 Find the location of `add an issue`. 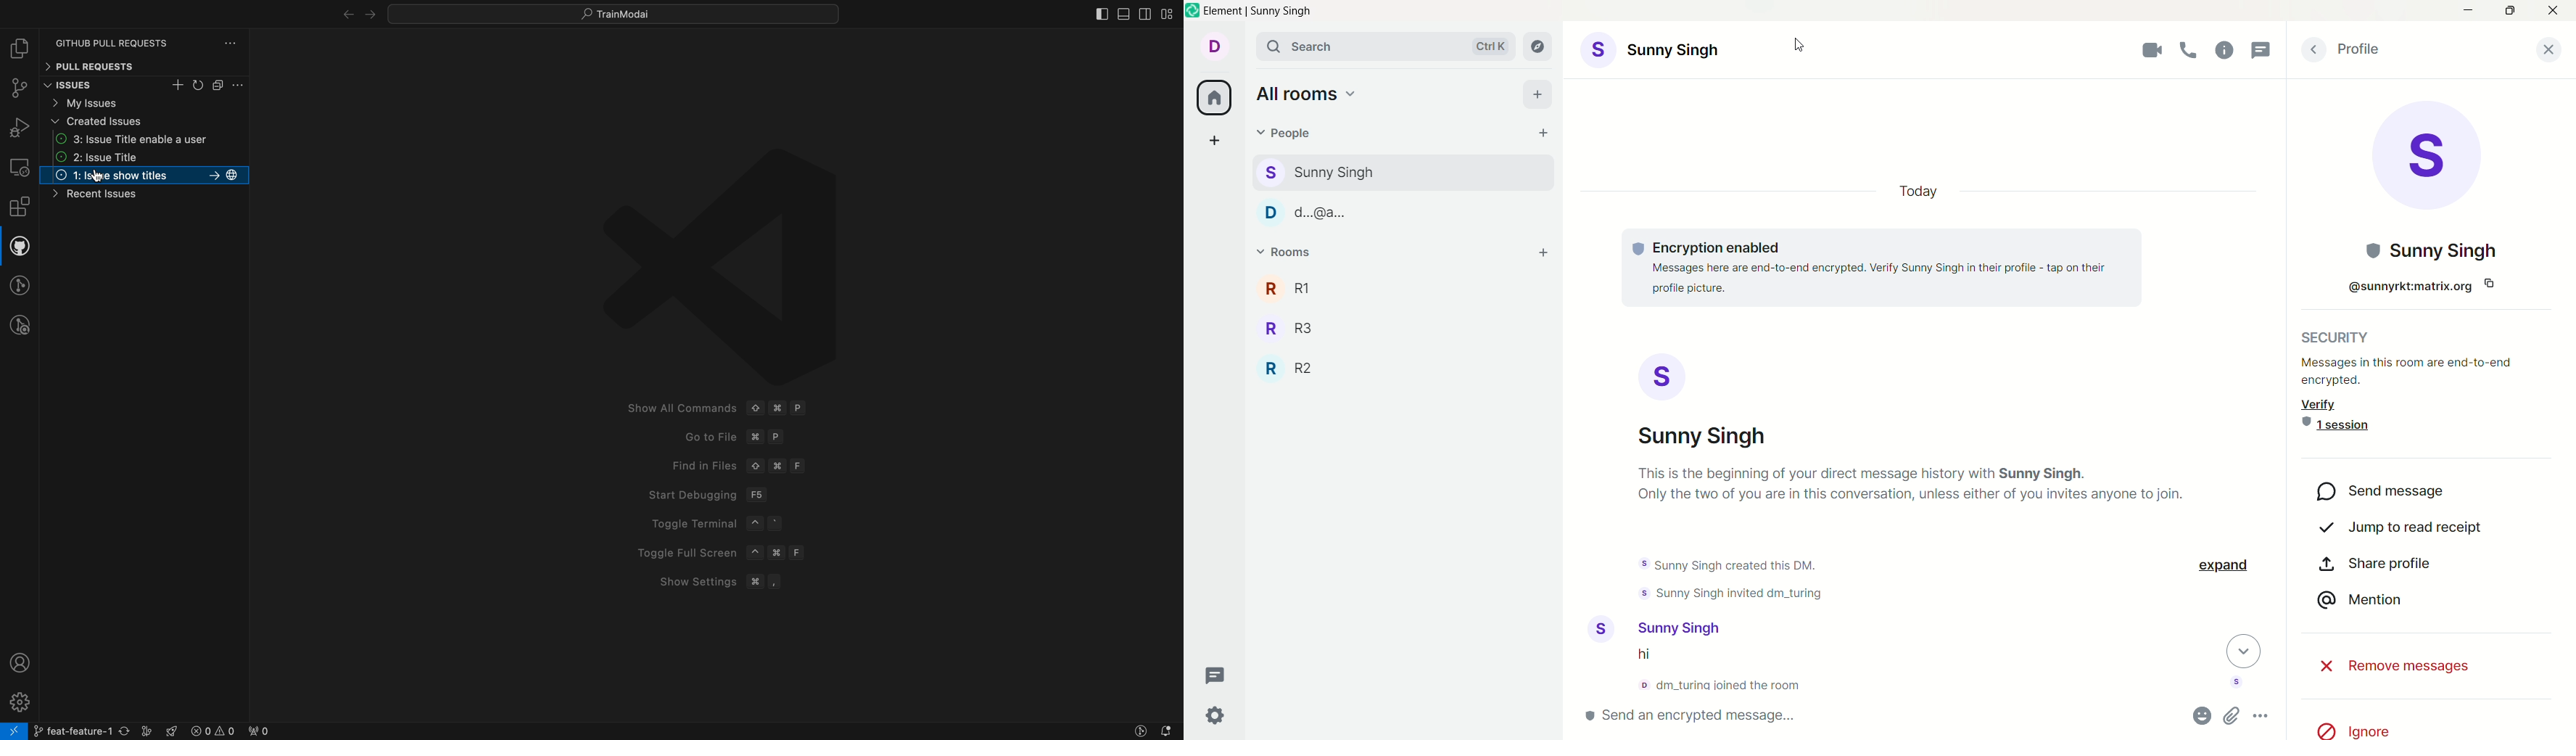

add an issue is located at coordinates (179, 85).